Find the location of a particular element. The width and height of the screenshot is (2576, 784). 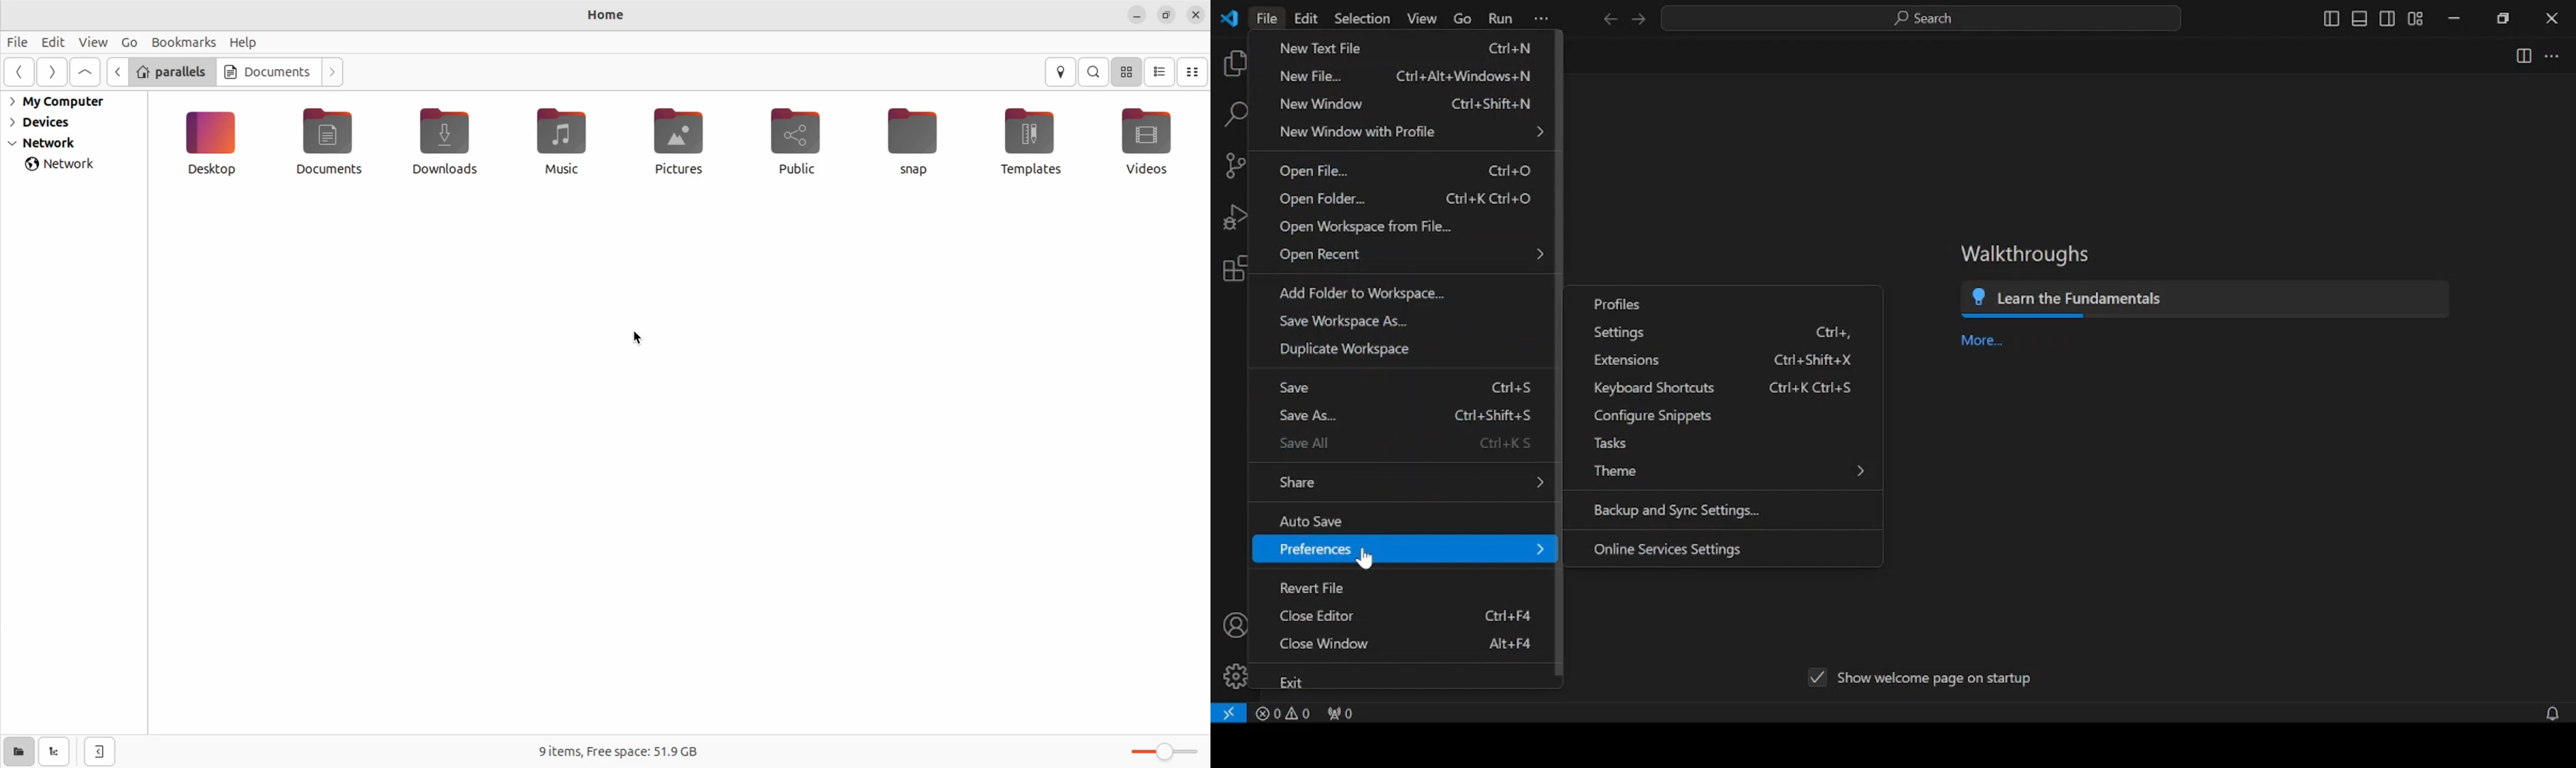

Devices is located at coordinates (49, 122).